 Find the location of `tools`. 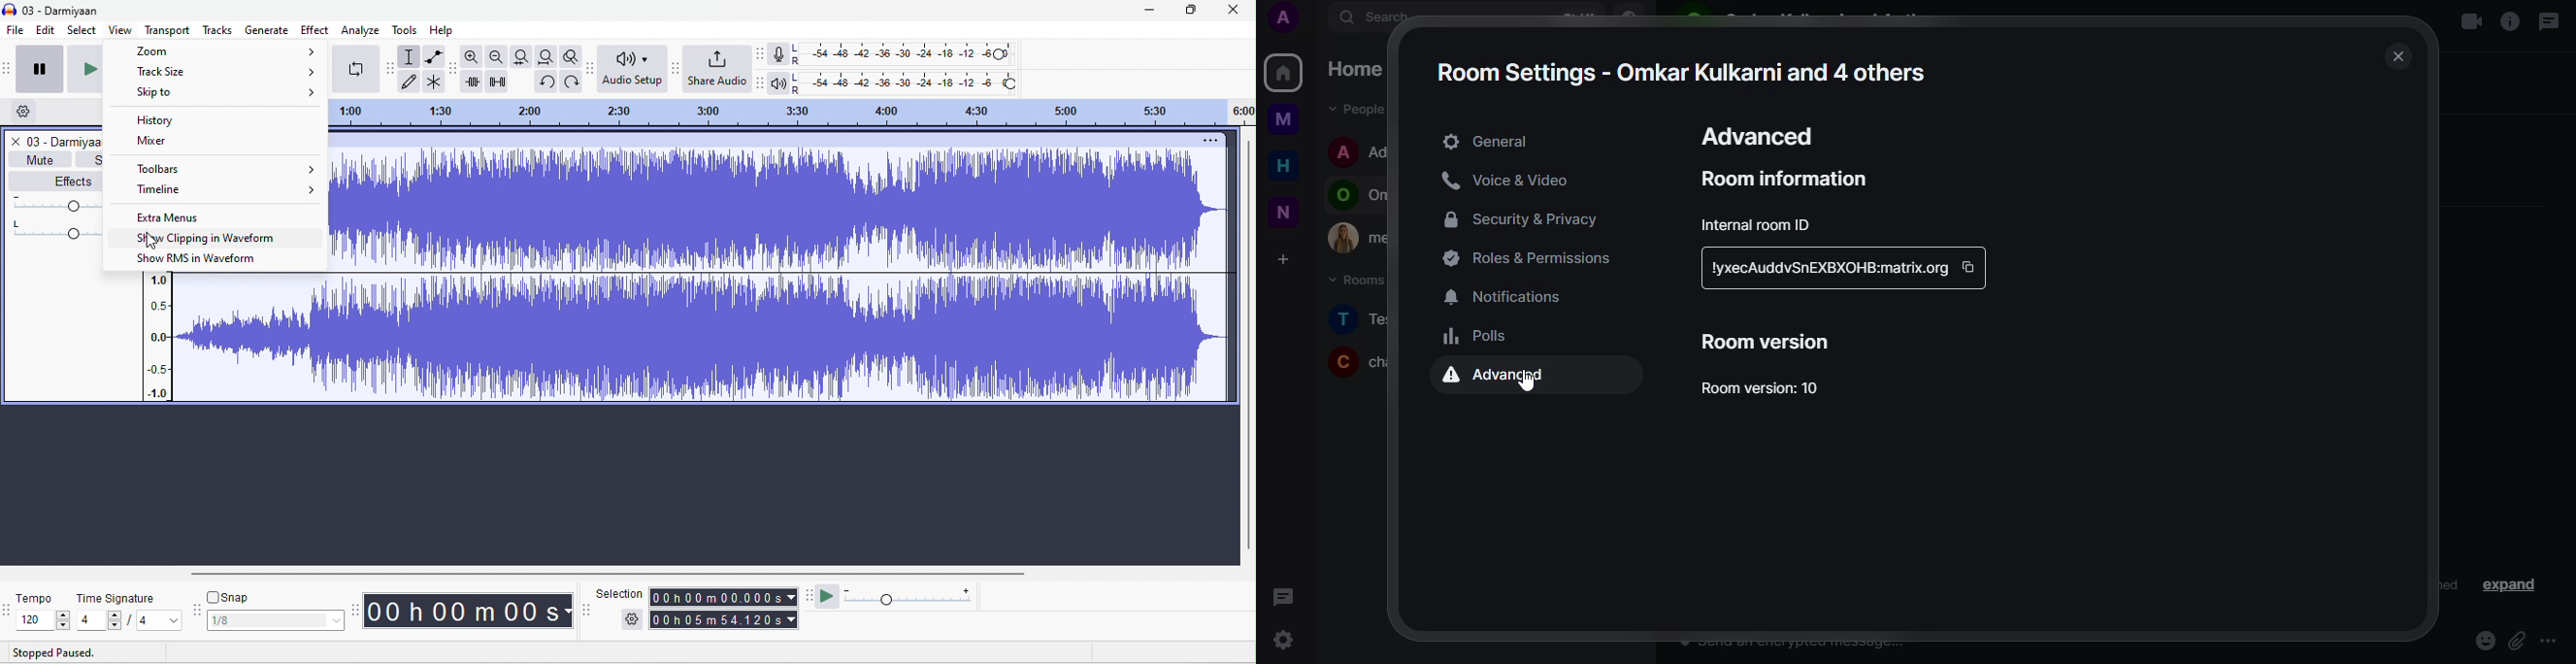

tools is located at coordinates (405, 31).